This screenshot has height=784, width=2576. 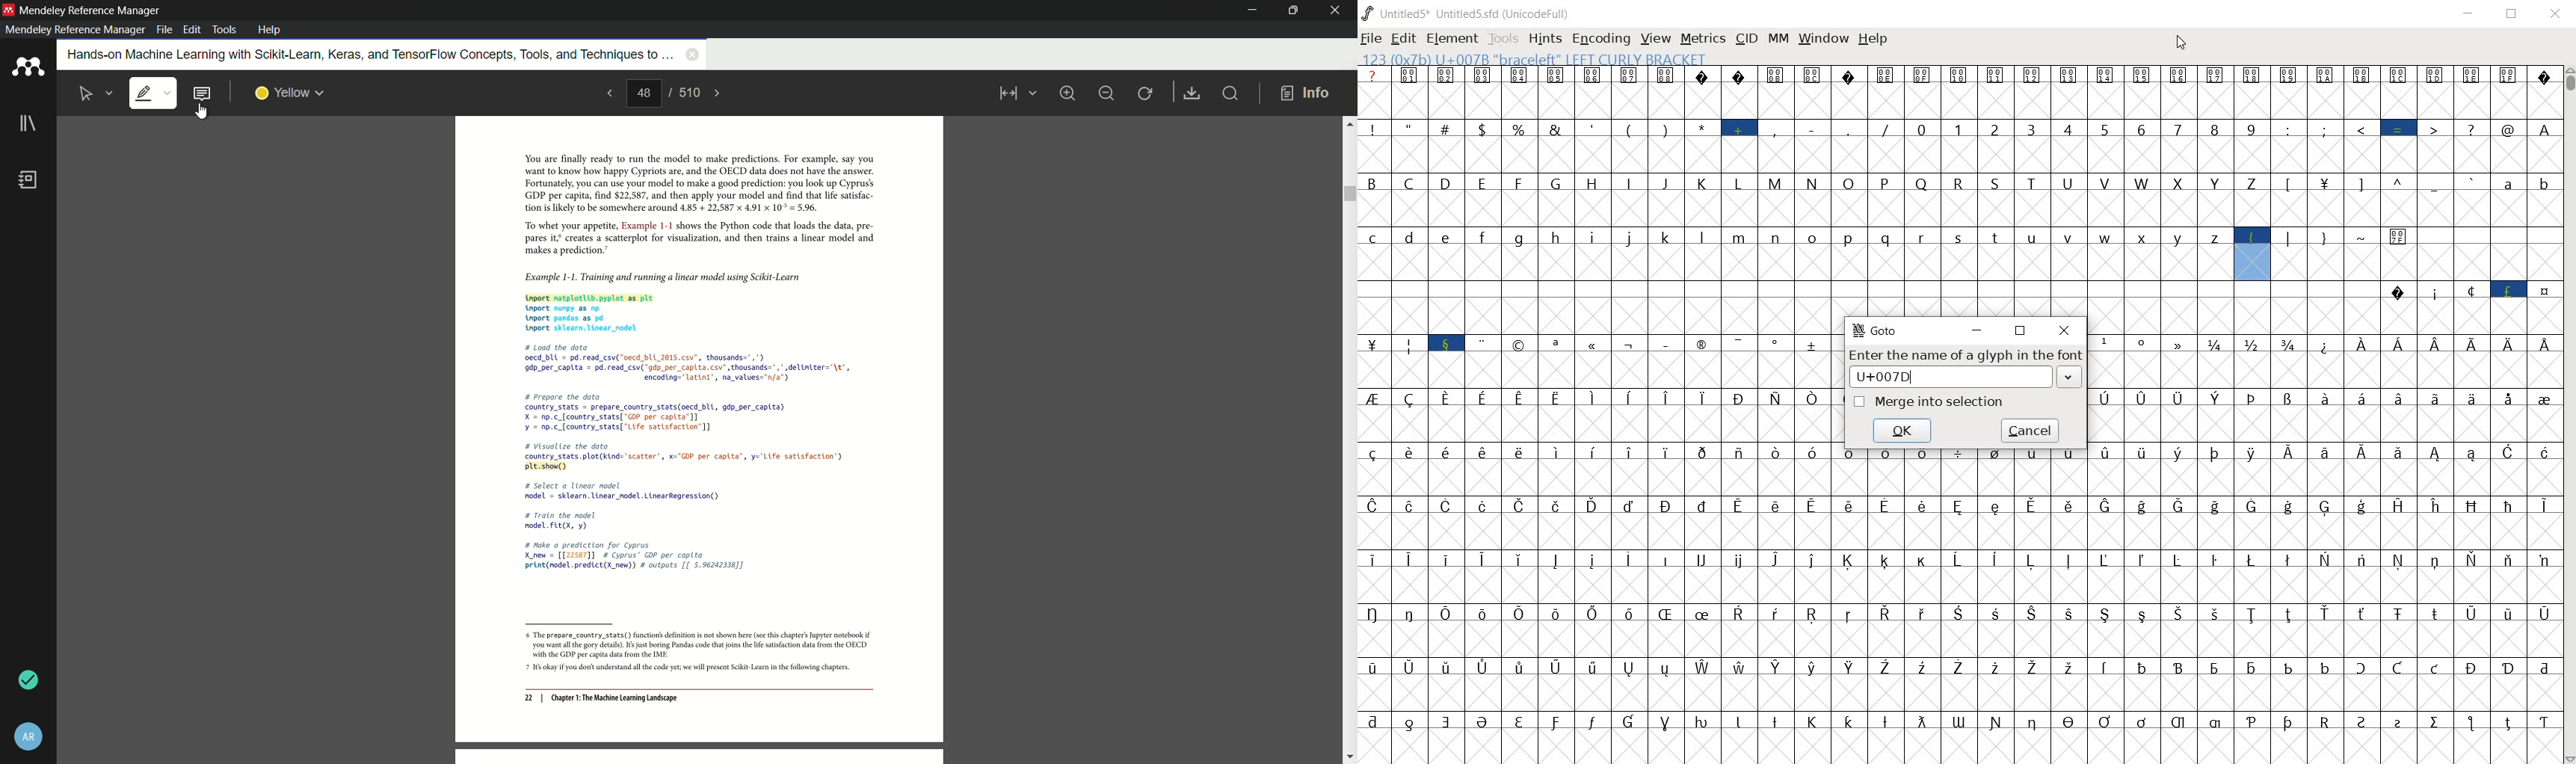 What do you see at coordinates (719, 93) in the screenshot?
I see `next page` at bounding box center [719, 93].